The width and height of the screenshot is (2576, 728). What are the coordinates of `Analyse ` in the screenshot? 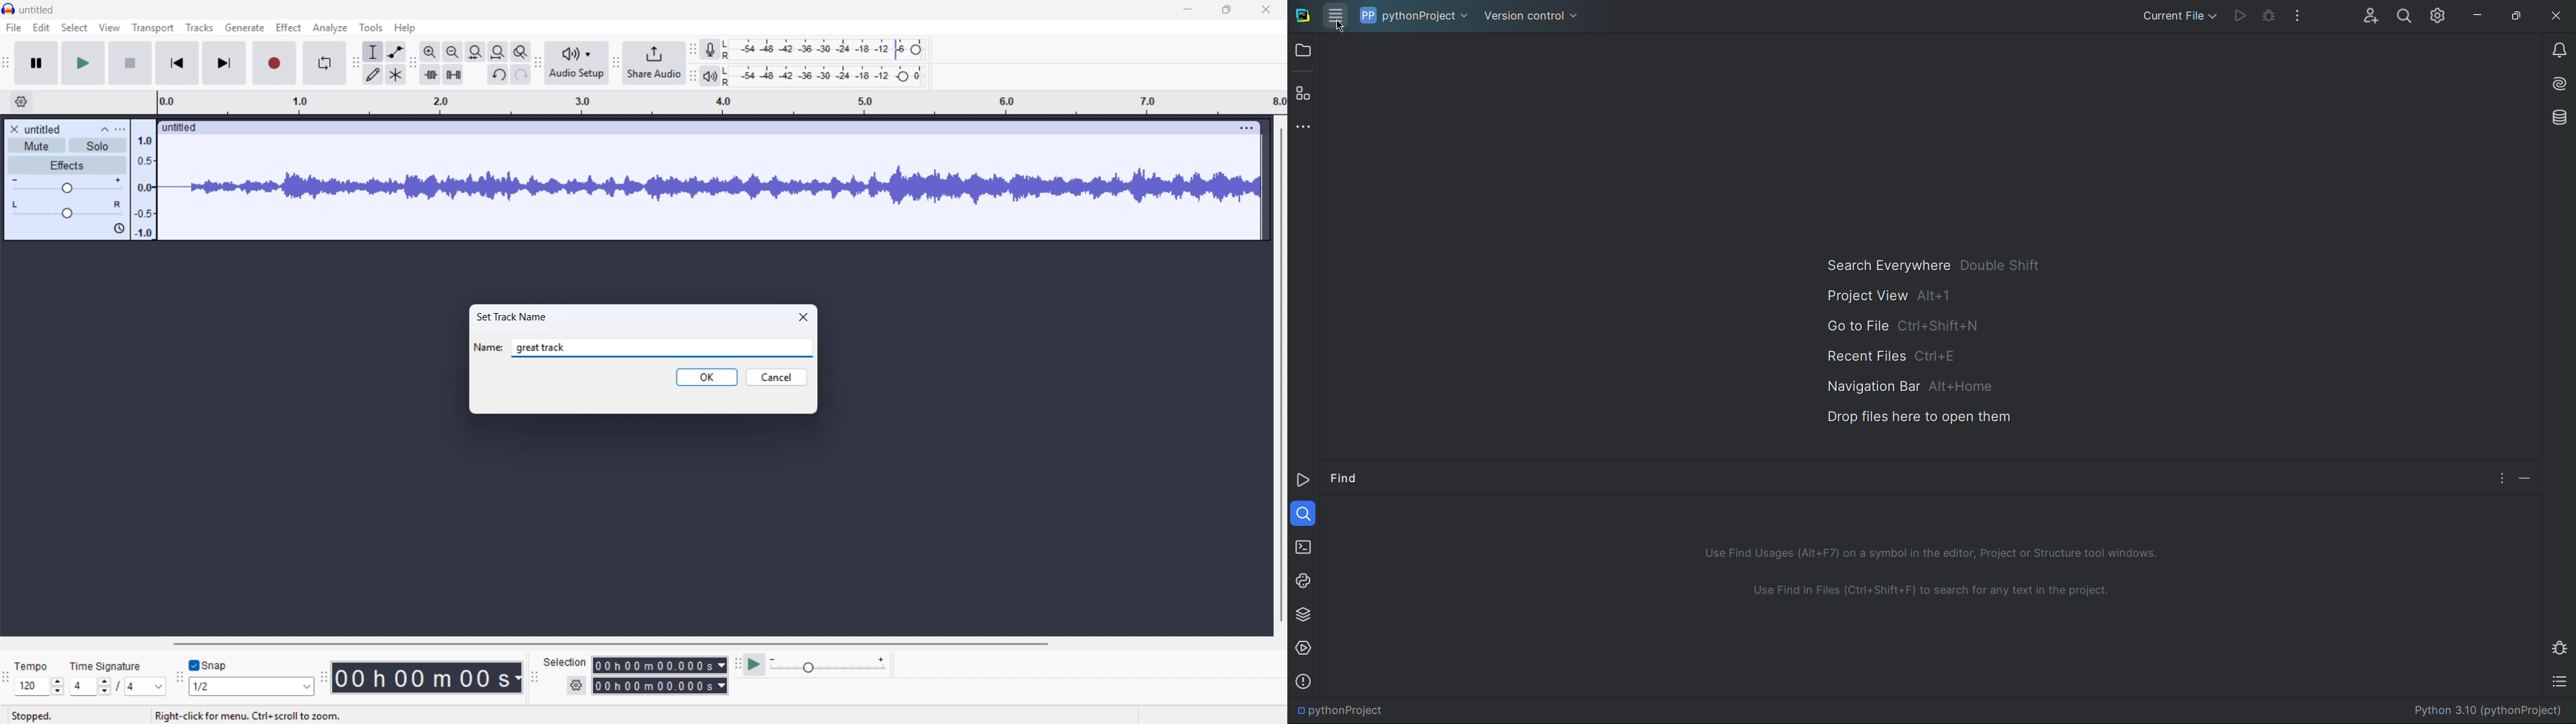 It's located at (329, 27).